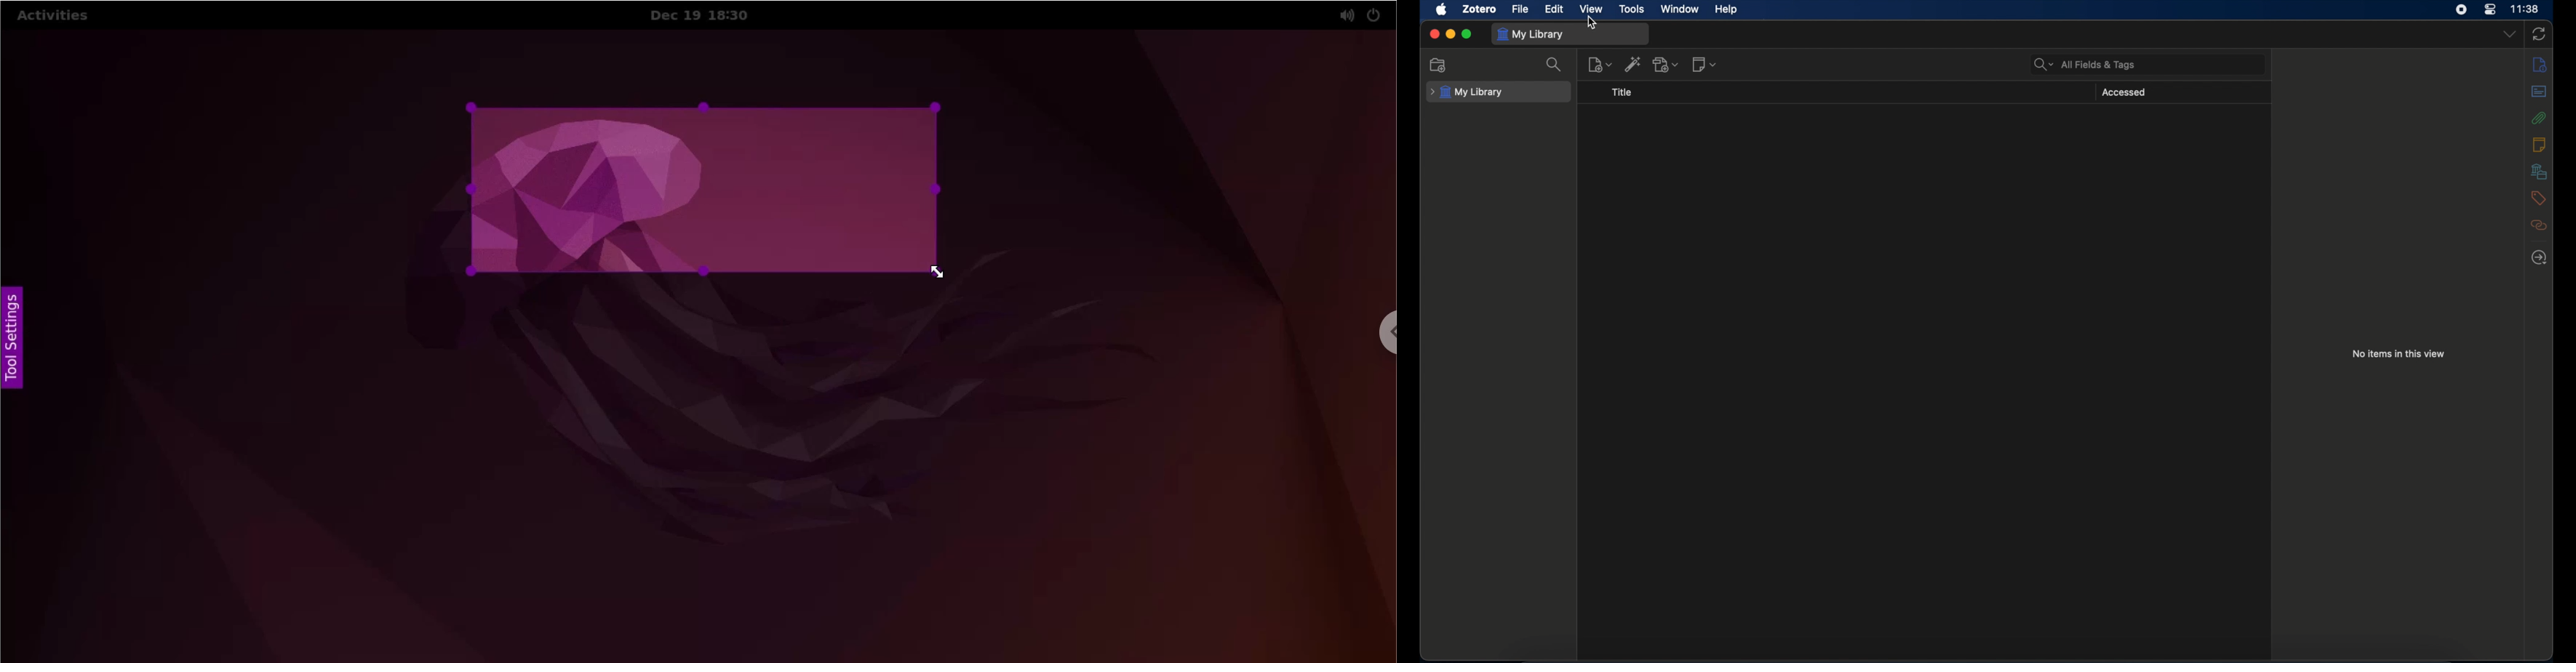 Image resolution: width=2576 pixels, height=672 pixels. I want to click on cursor, so click(1593, 24).